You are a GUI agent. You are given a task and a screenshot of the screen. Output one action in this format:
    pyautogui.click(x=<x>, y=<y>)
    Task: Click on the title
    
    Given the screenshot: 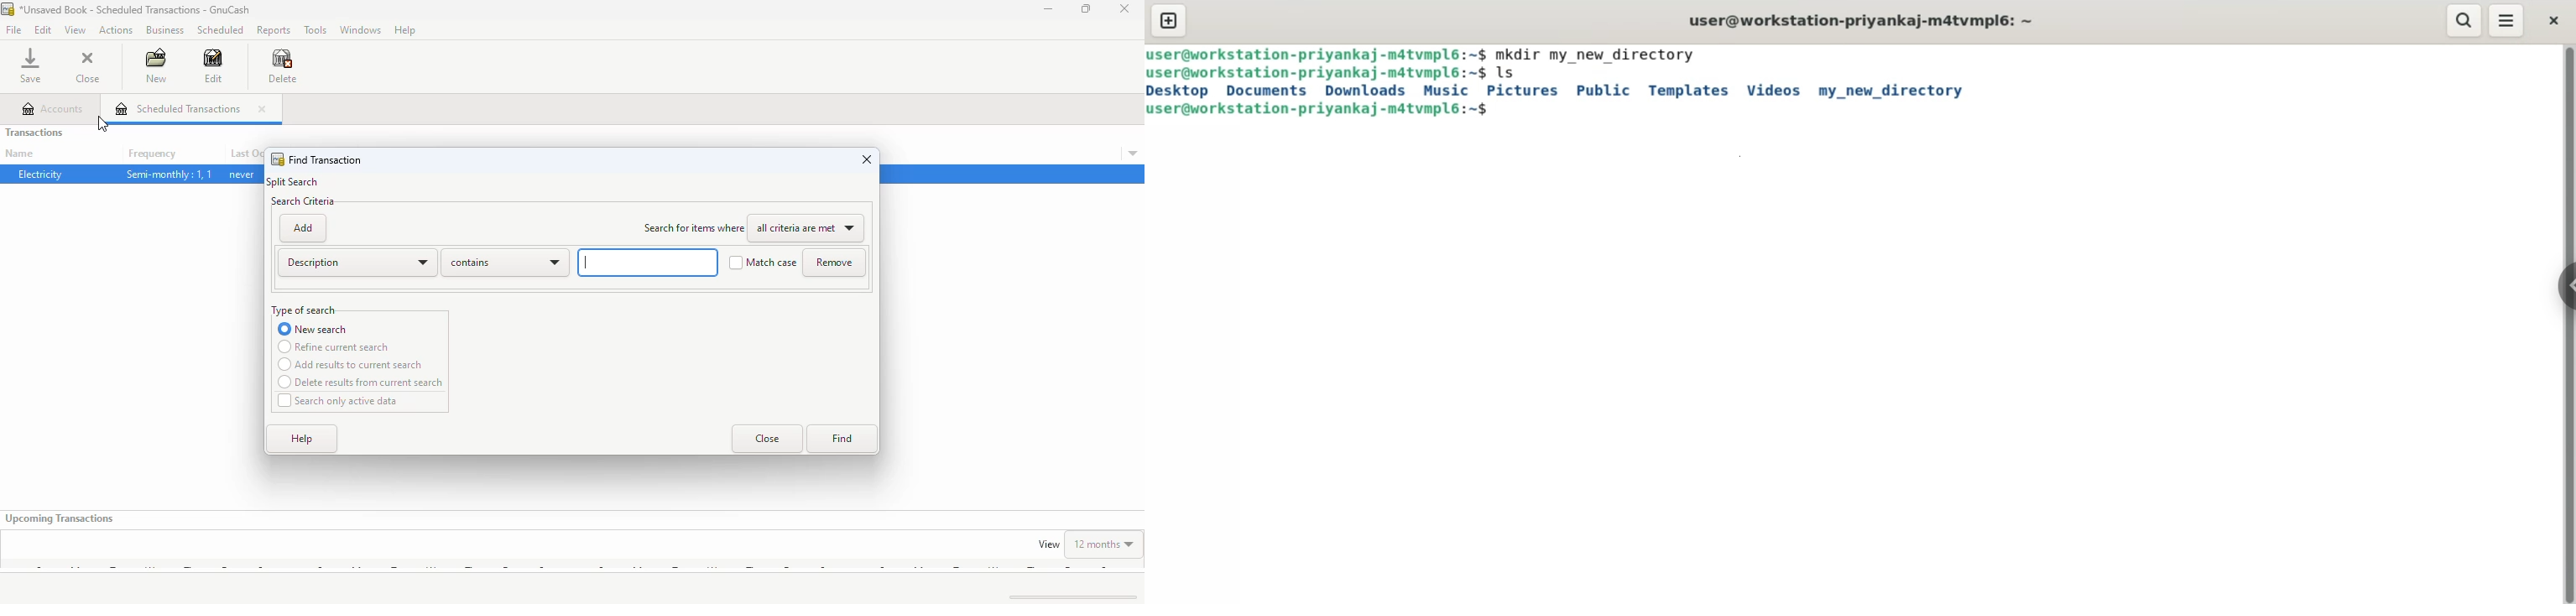 What is the action you would take?
    pyautogui.click(x=136, y=9)
    